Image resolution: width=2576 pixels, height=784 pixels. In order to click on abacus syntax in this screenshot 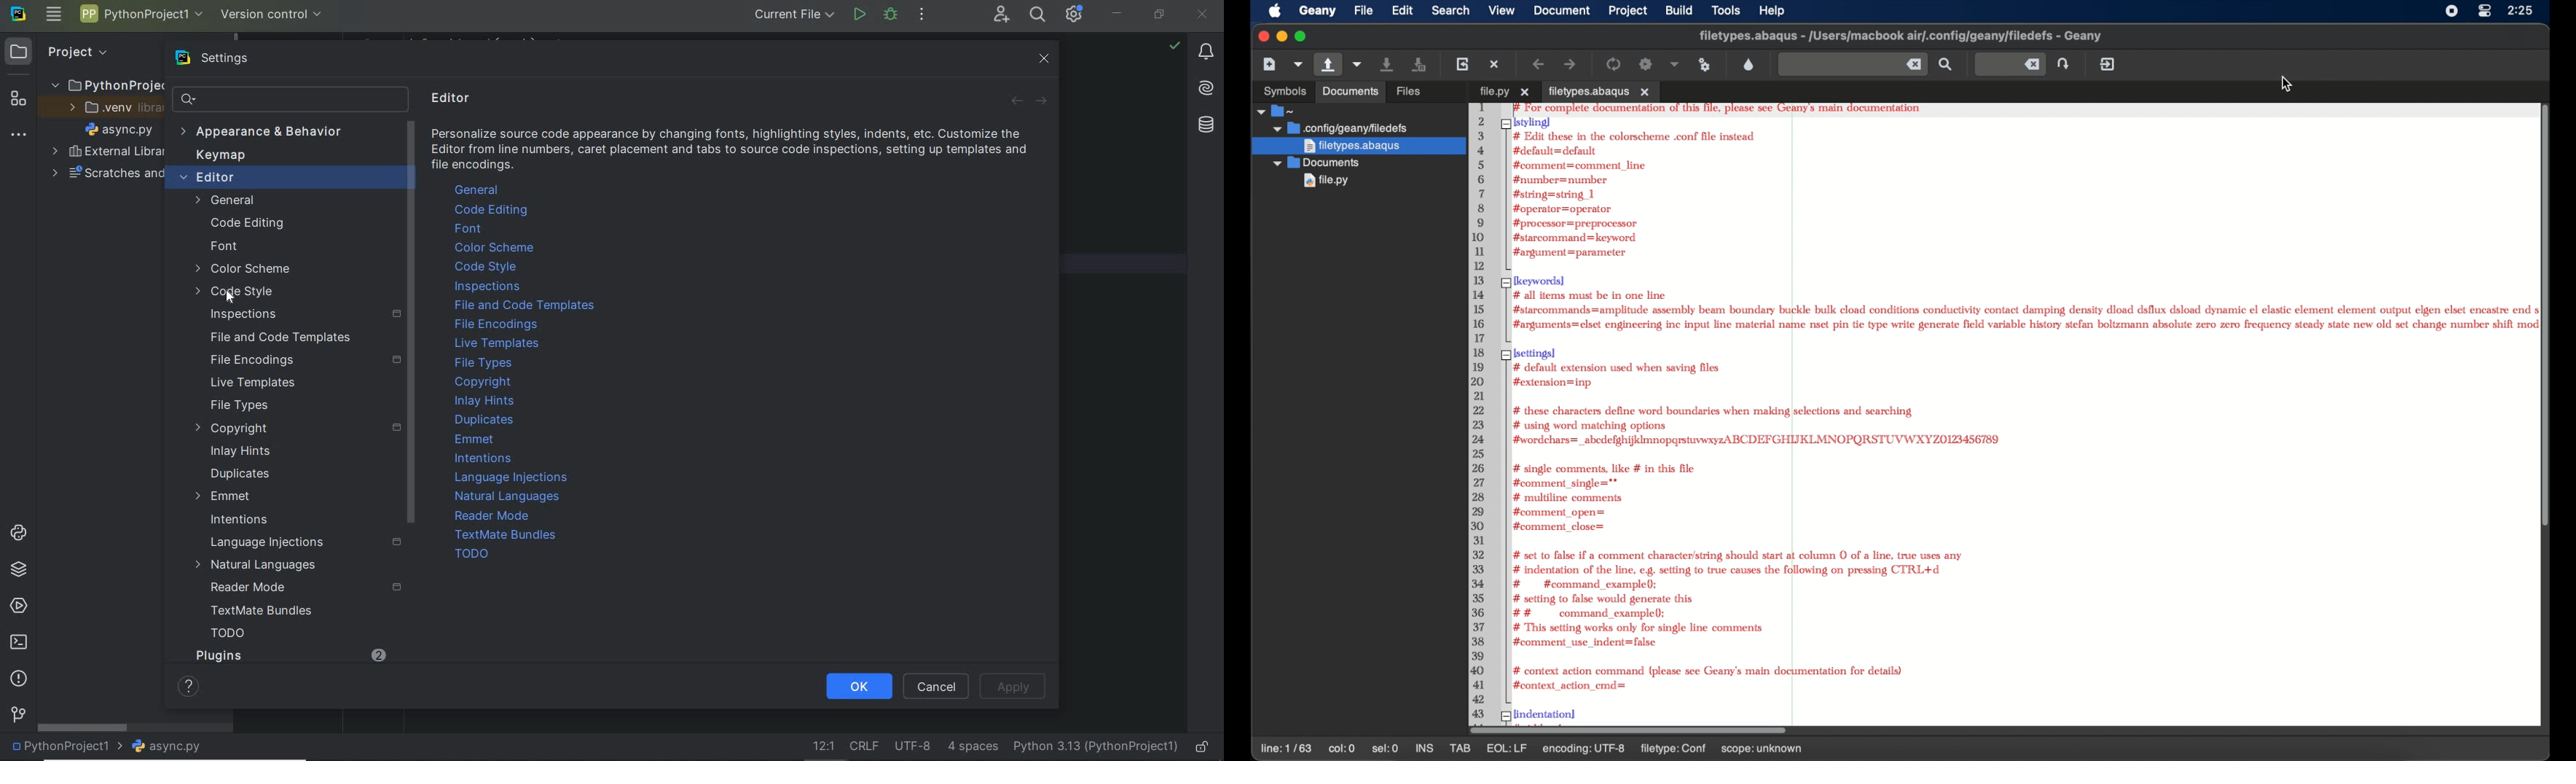, I will do `click(2008, 418)`.